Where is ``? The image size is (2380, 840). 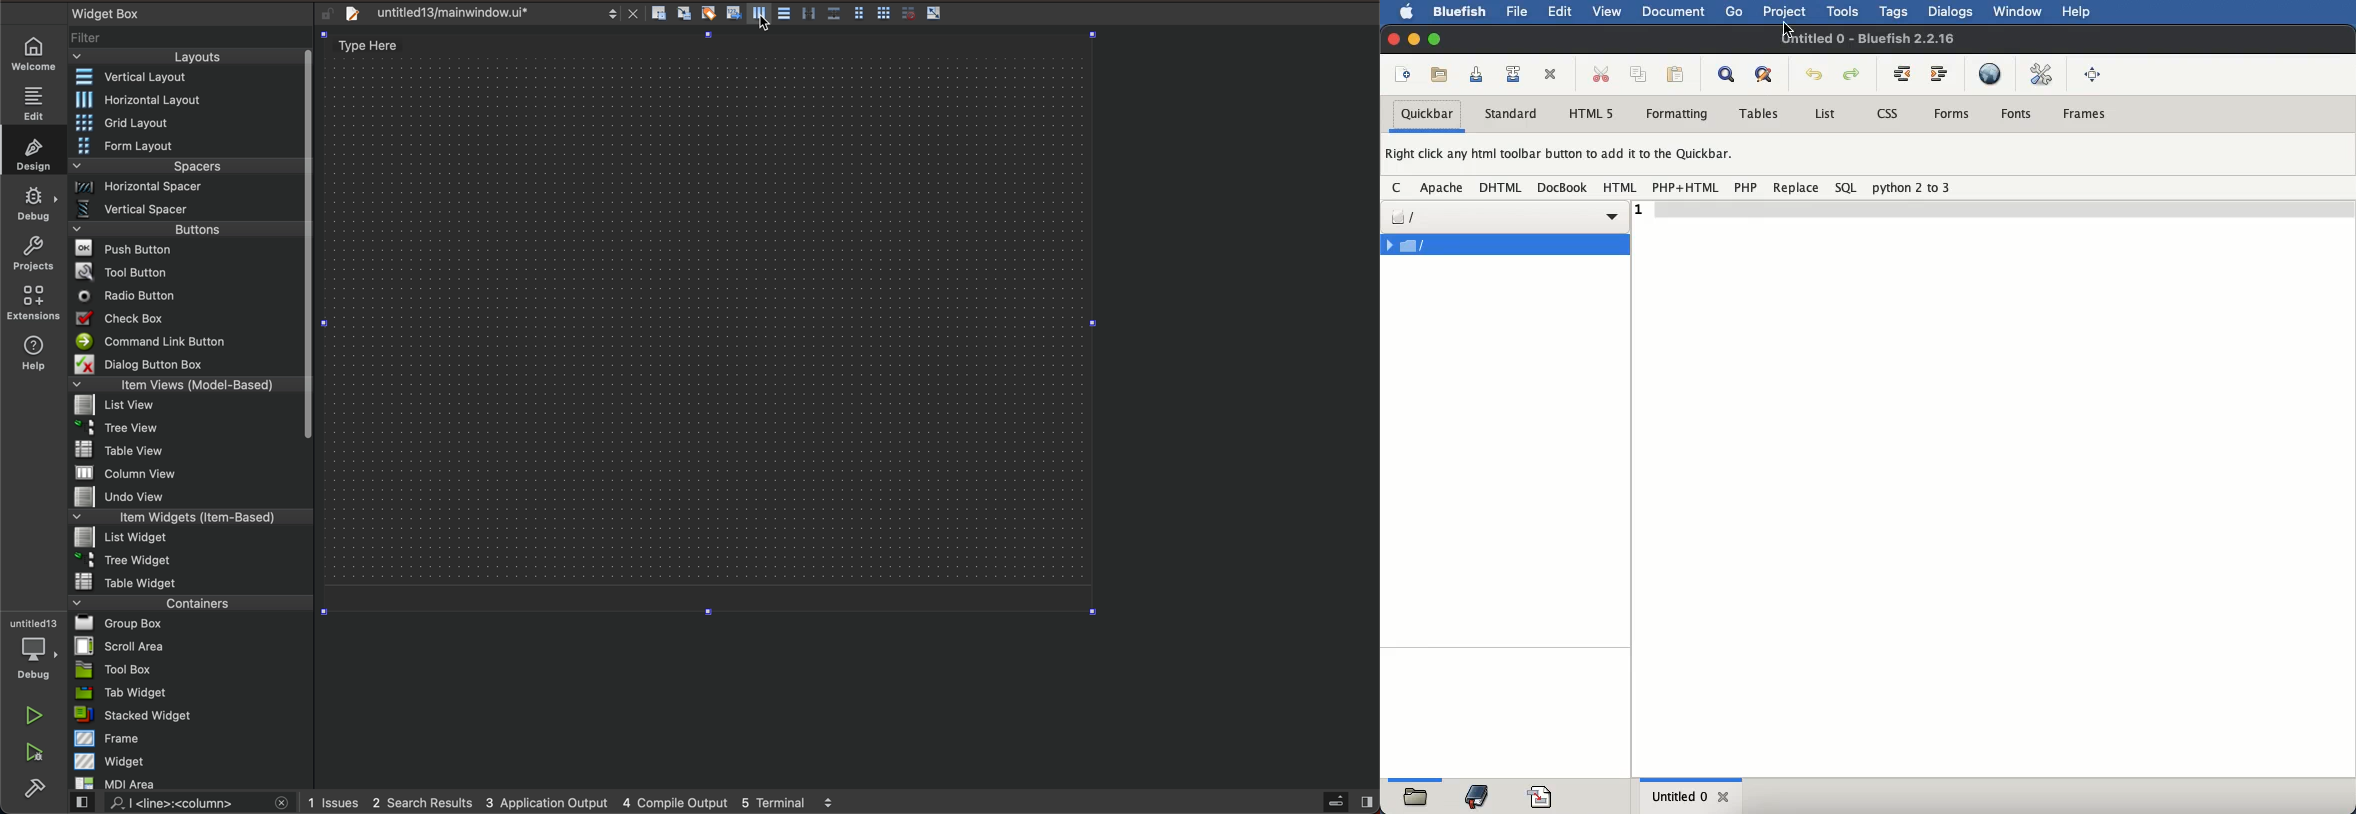  is located at coordinates (885, 13).